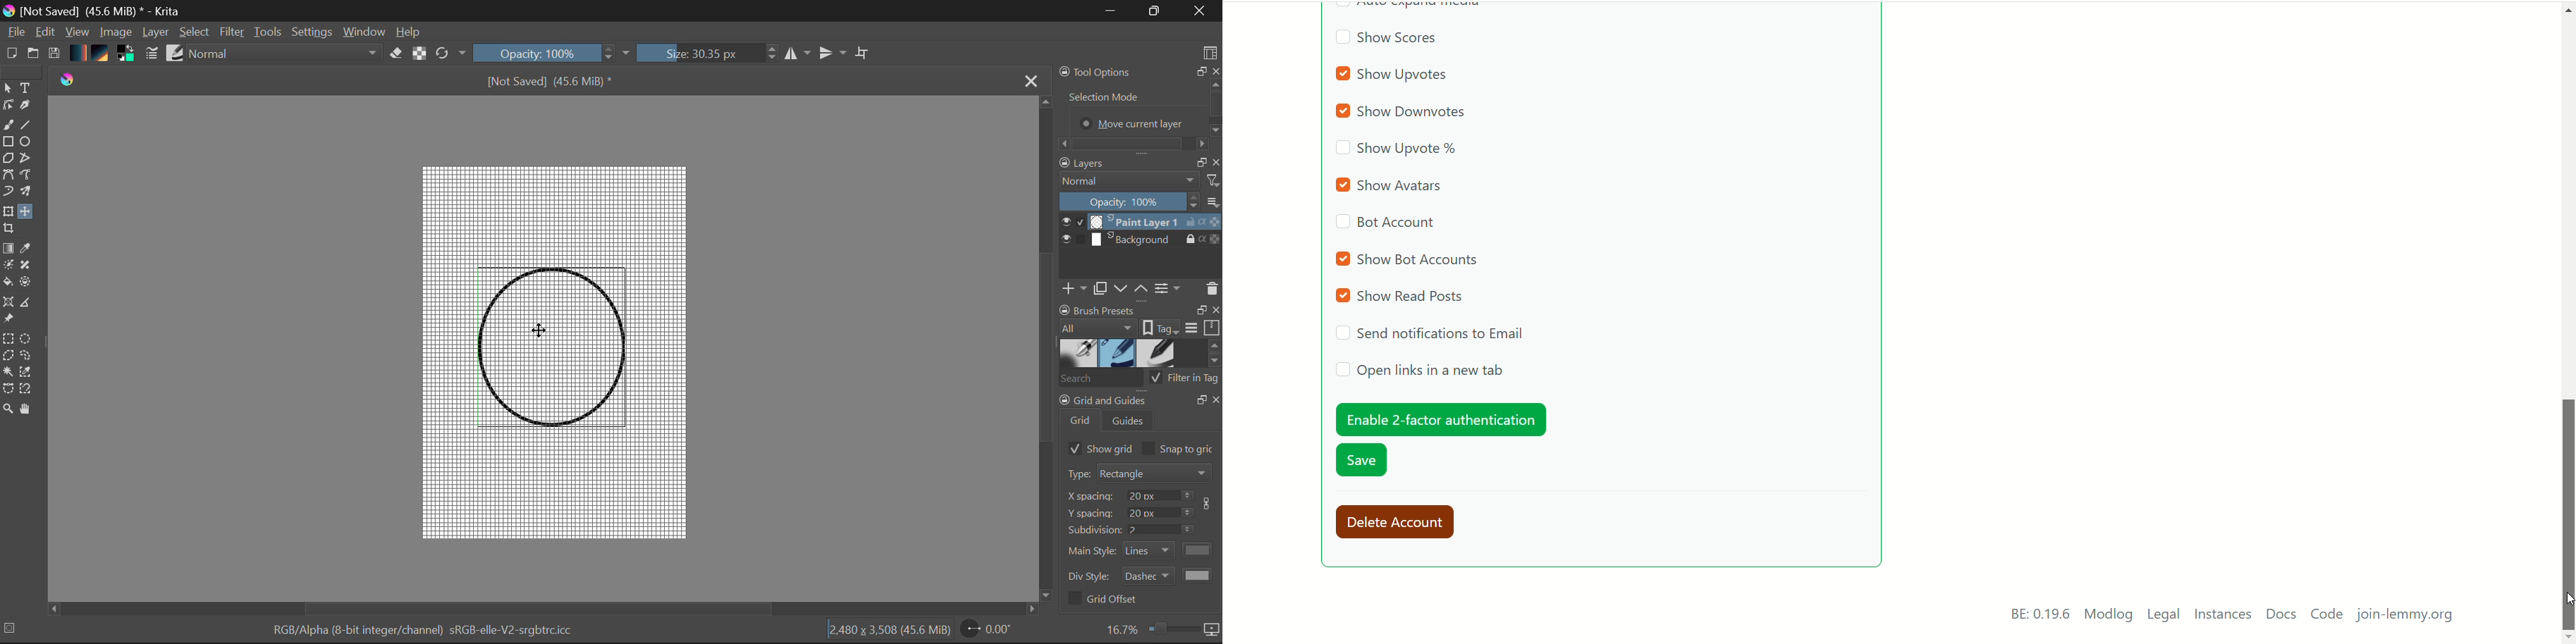  I want to click on Brush Presets Search, so click(1140, 381).